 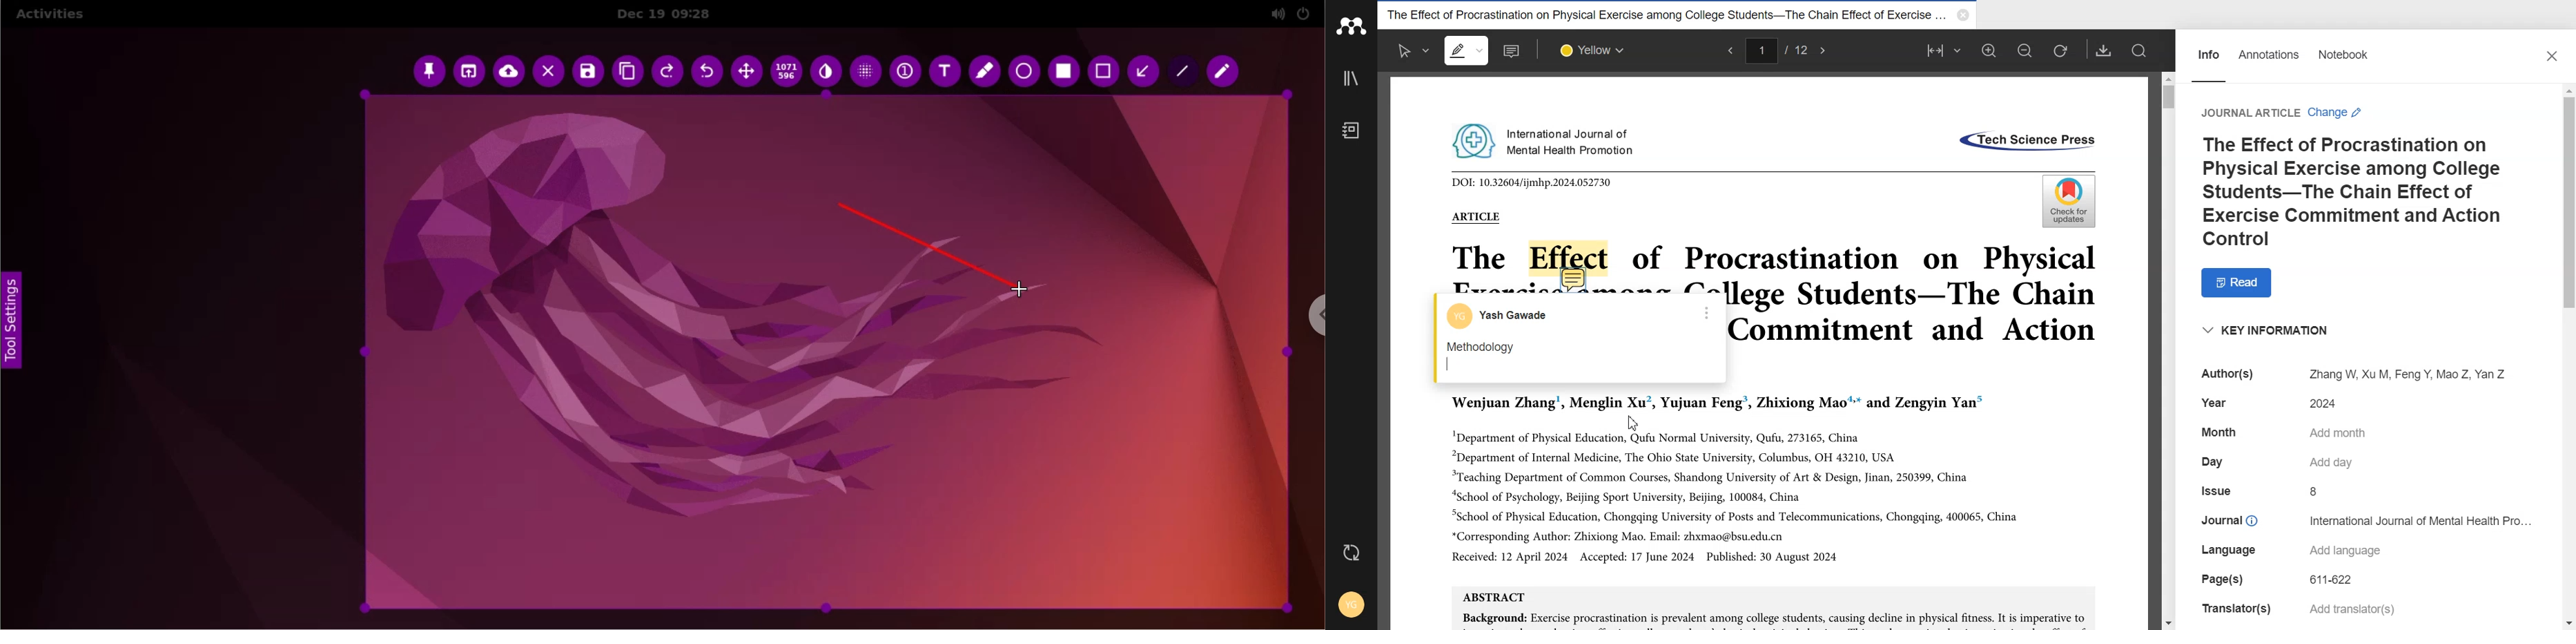 I want to click on x and y coordinates values, so click(x=788, y=72).